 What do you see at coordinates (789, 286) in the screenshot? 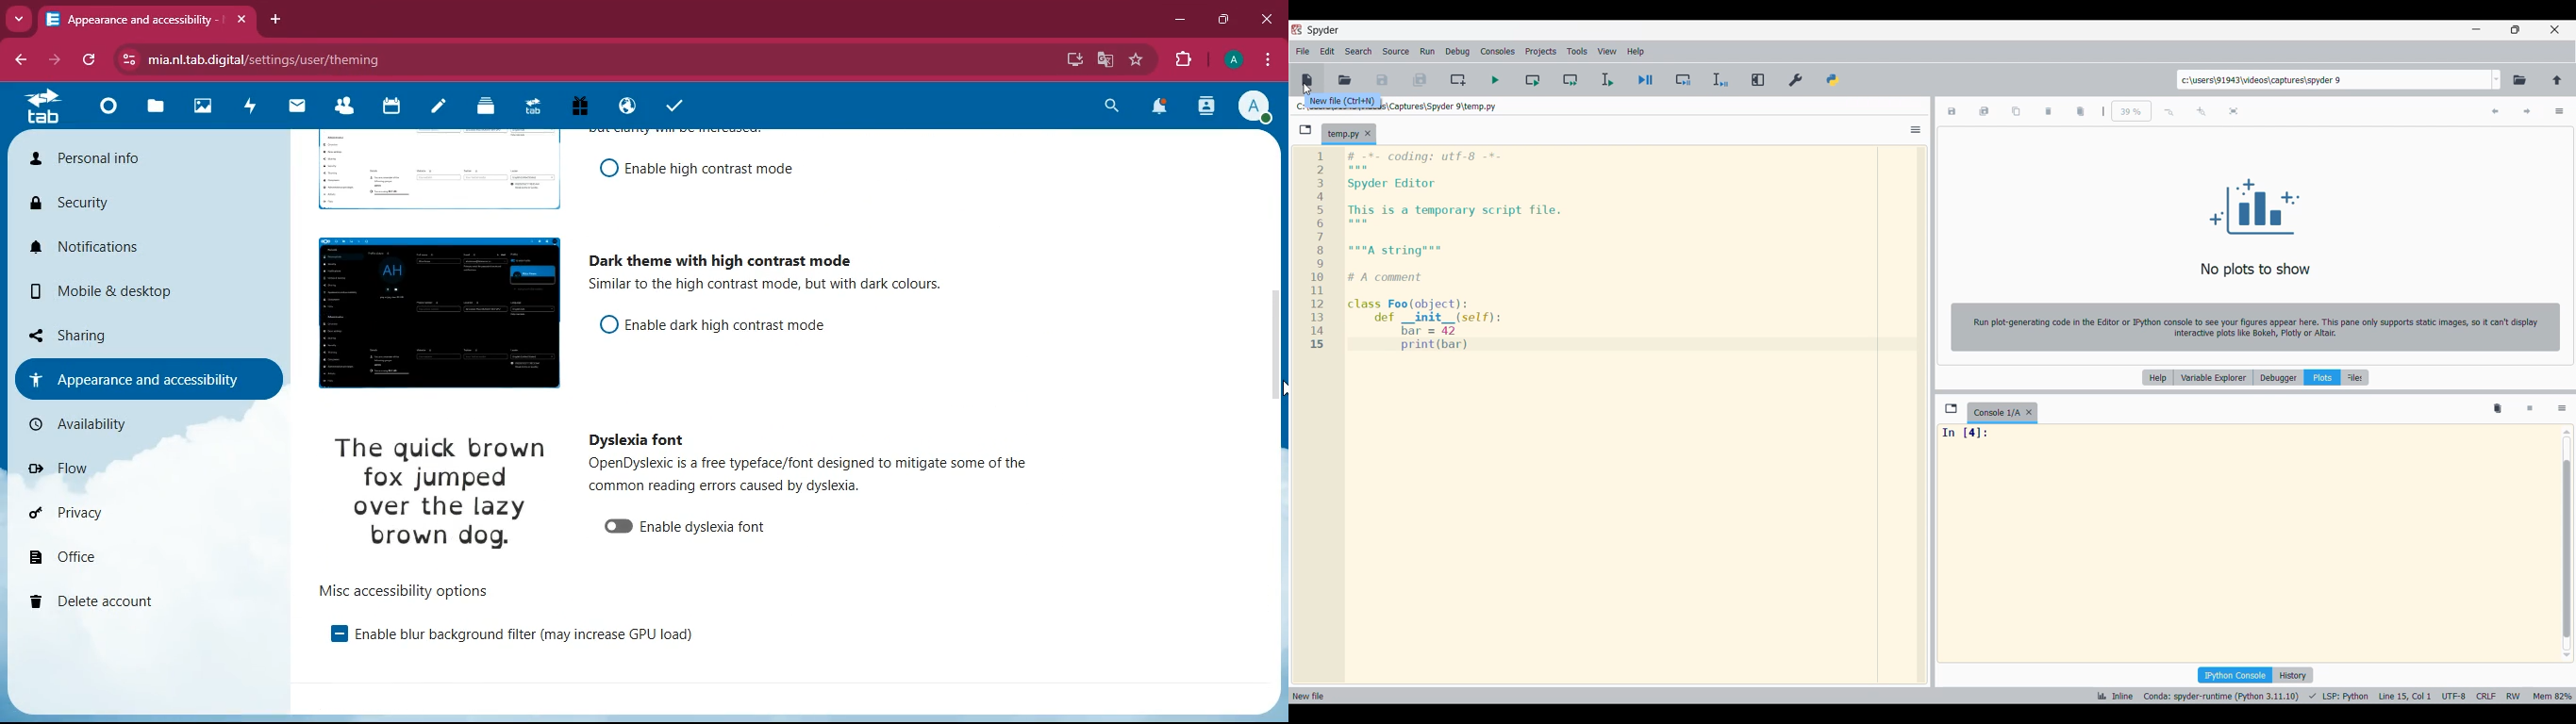
I see `description` at bounding box center [789, 286].